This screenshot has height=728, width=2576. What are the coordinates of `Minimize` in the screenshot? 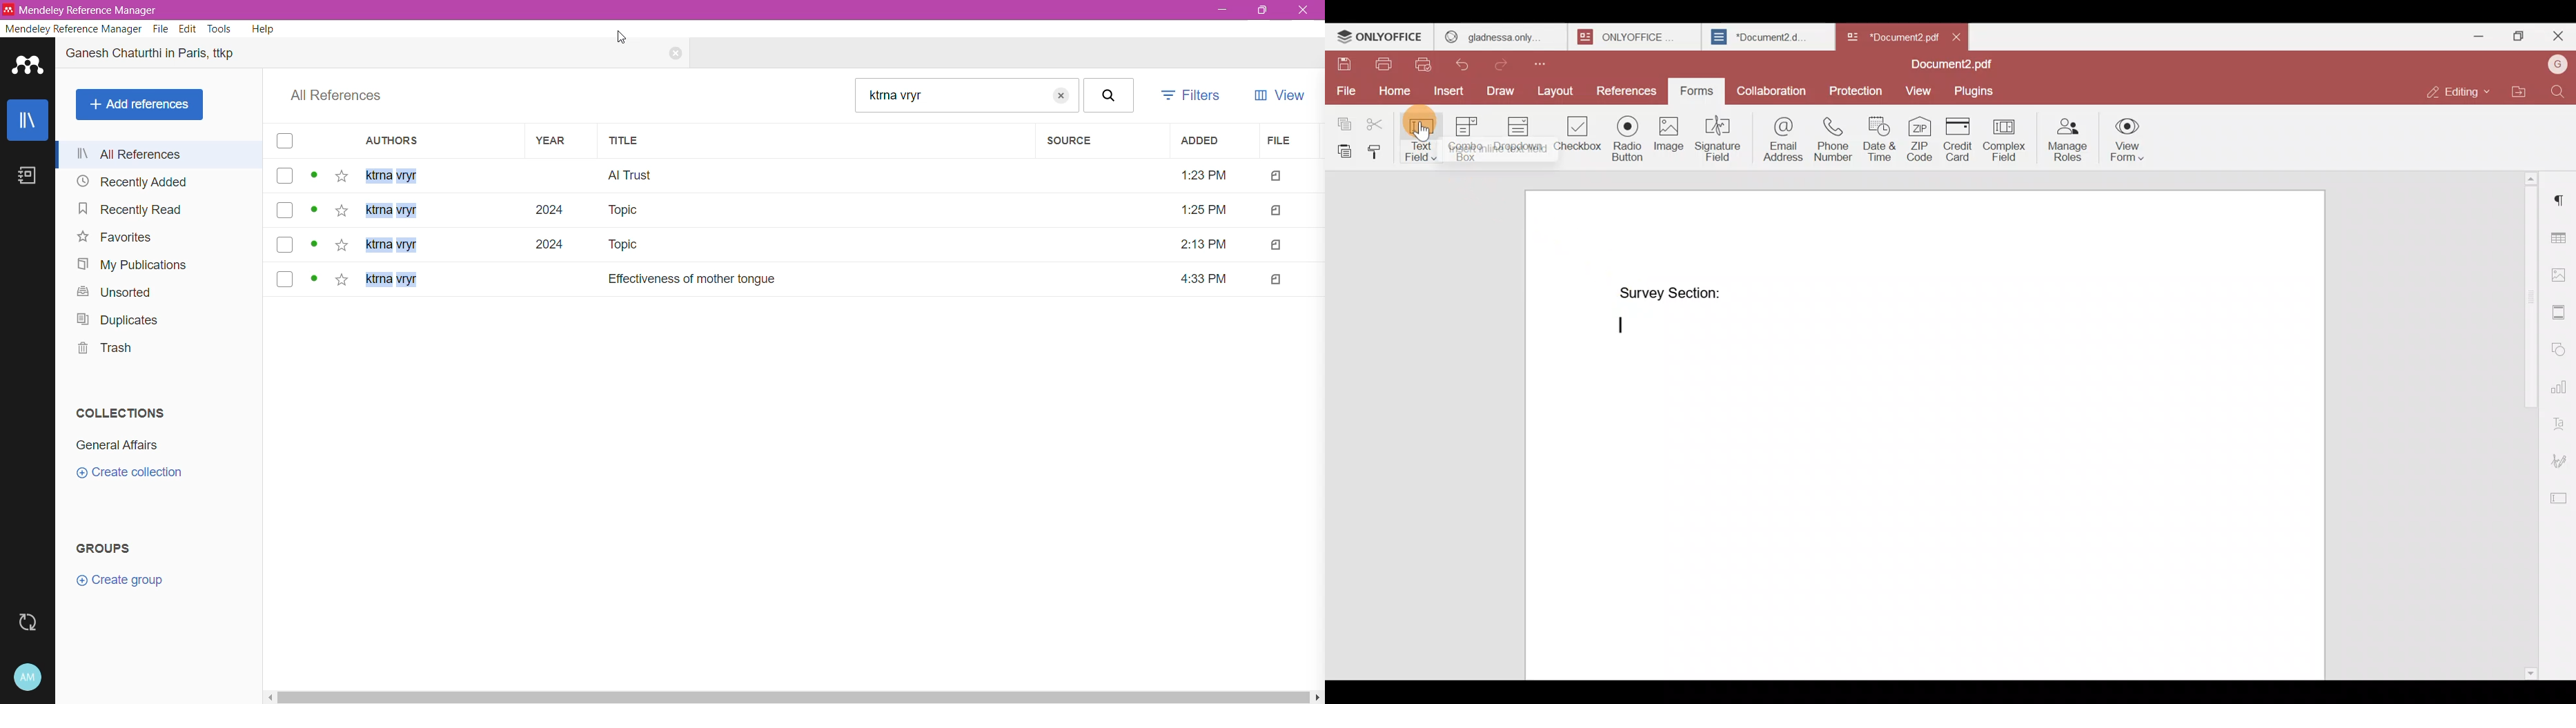 It's located at (1219, 12).